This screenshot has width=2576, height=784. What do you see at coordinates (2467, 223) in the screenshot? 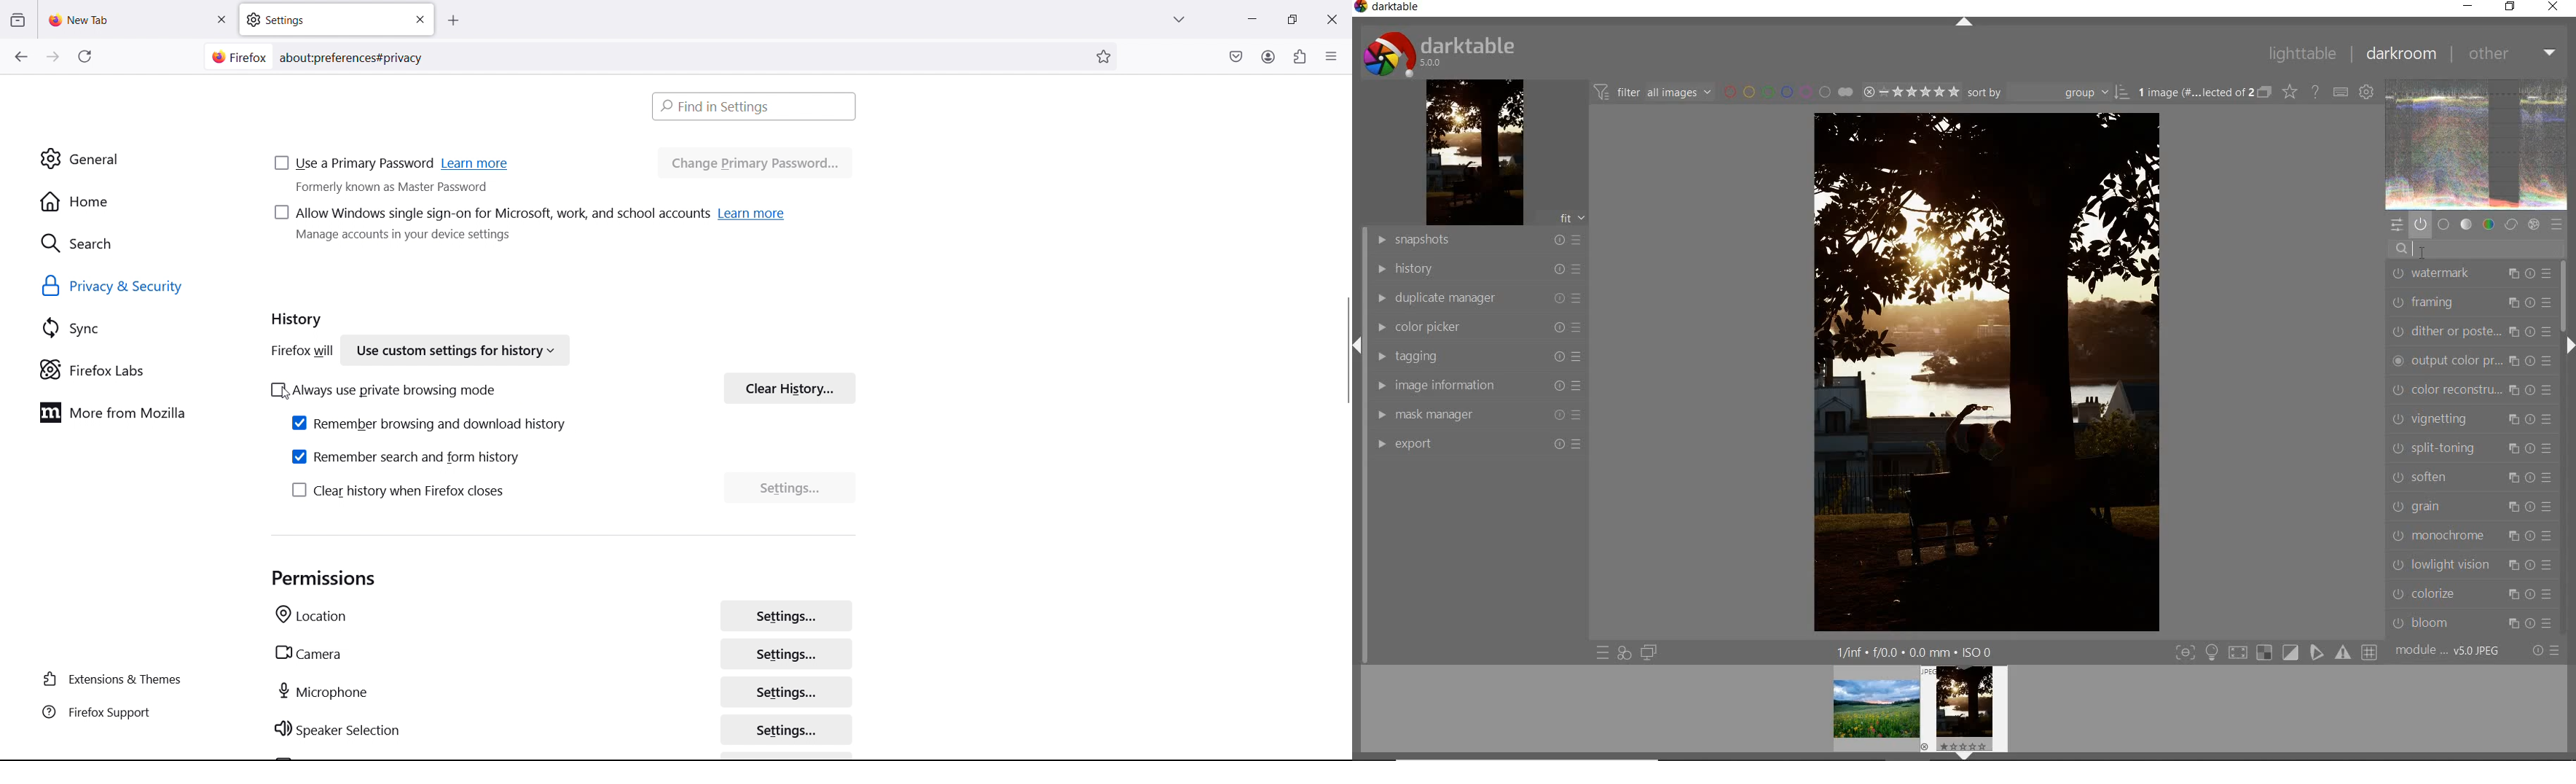
I see `tone` at bounding box center [2467, 223].